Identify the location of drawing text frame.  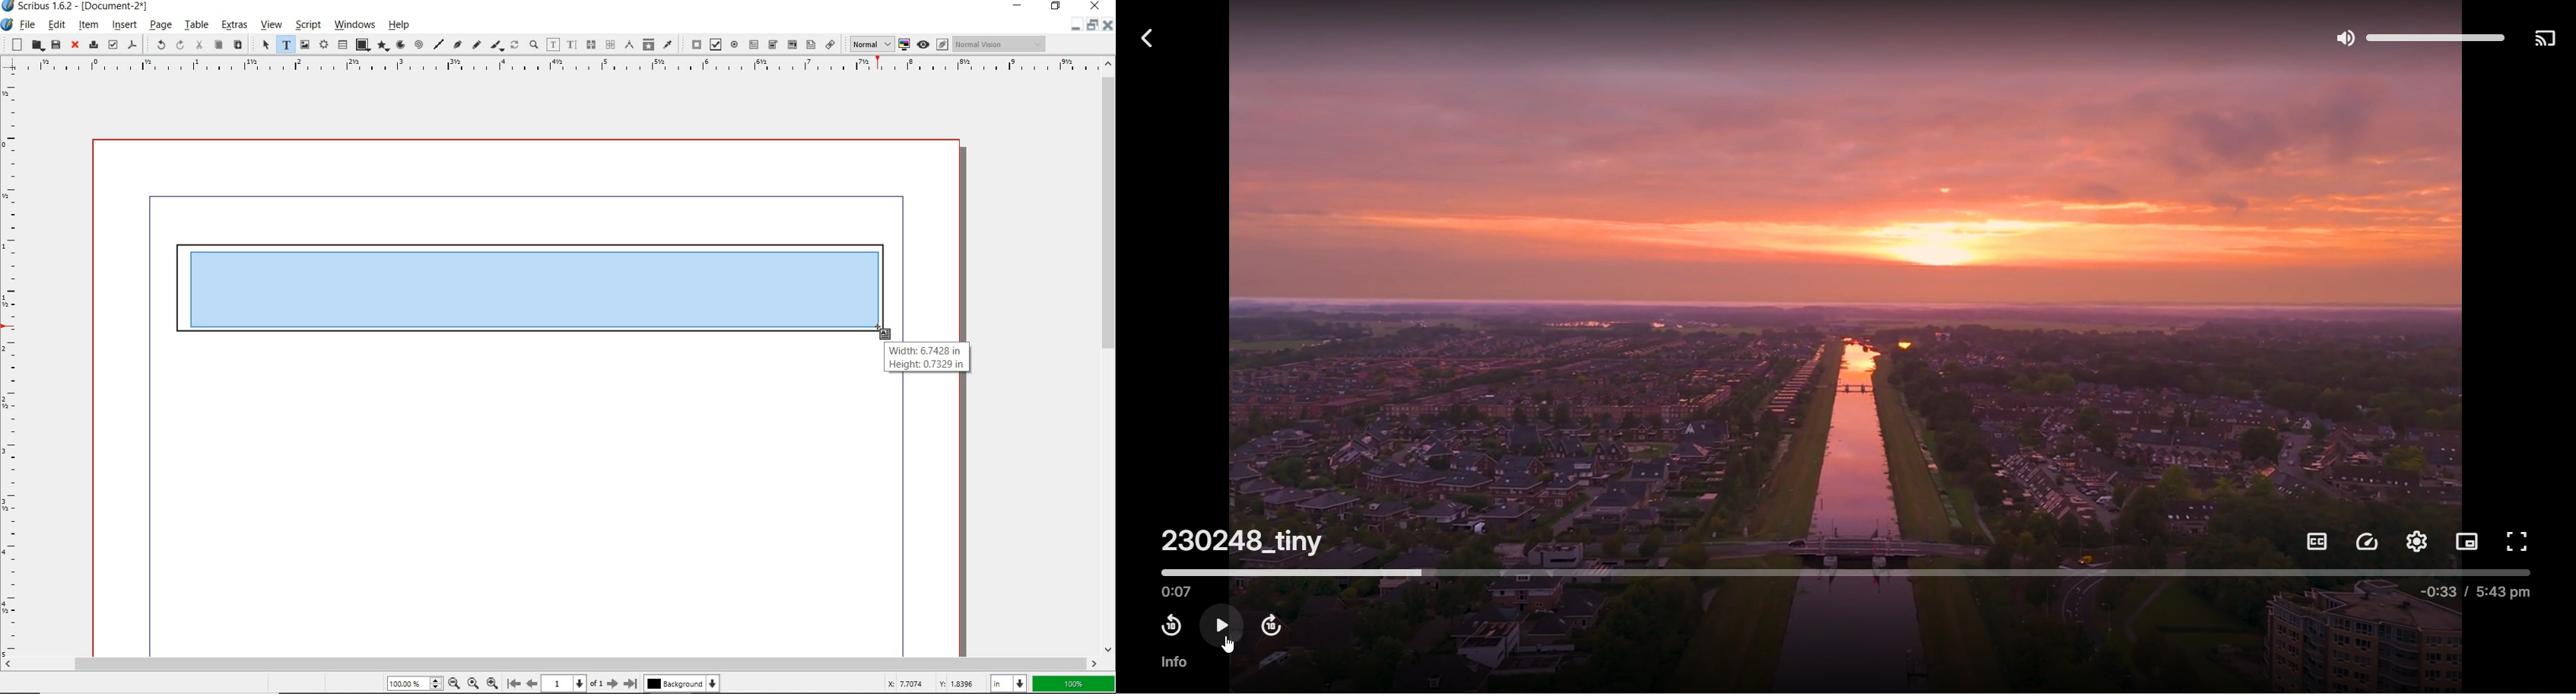
(530, 295).